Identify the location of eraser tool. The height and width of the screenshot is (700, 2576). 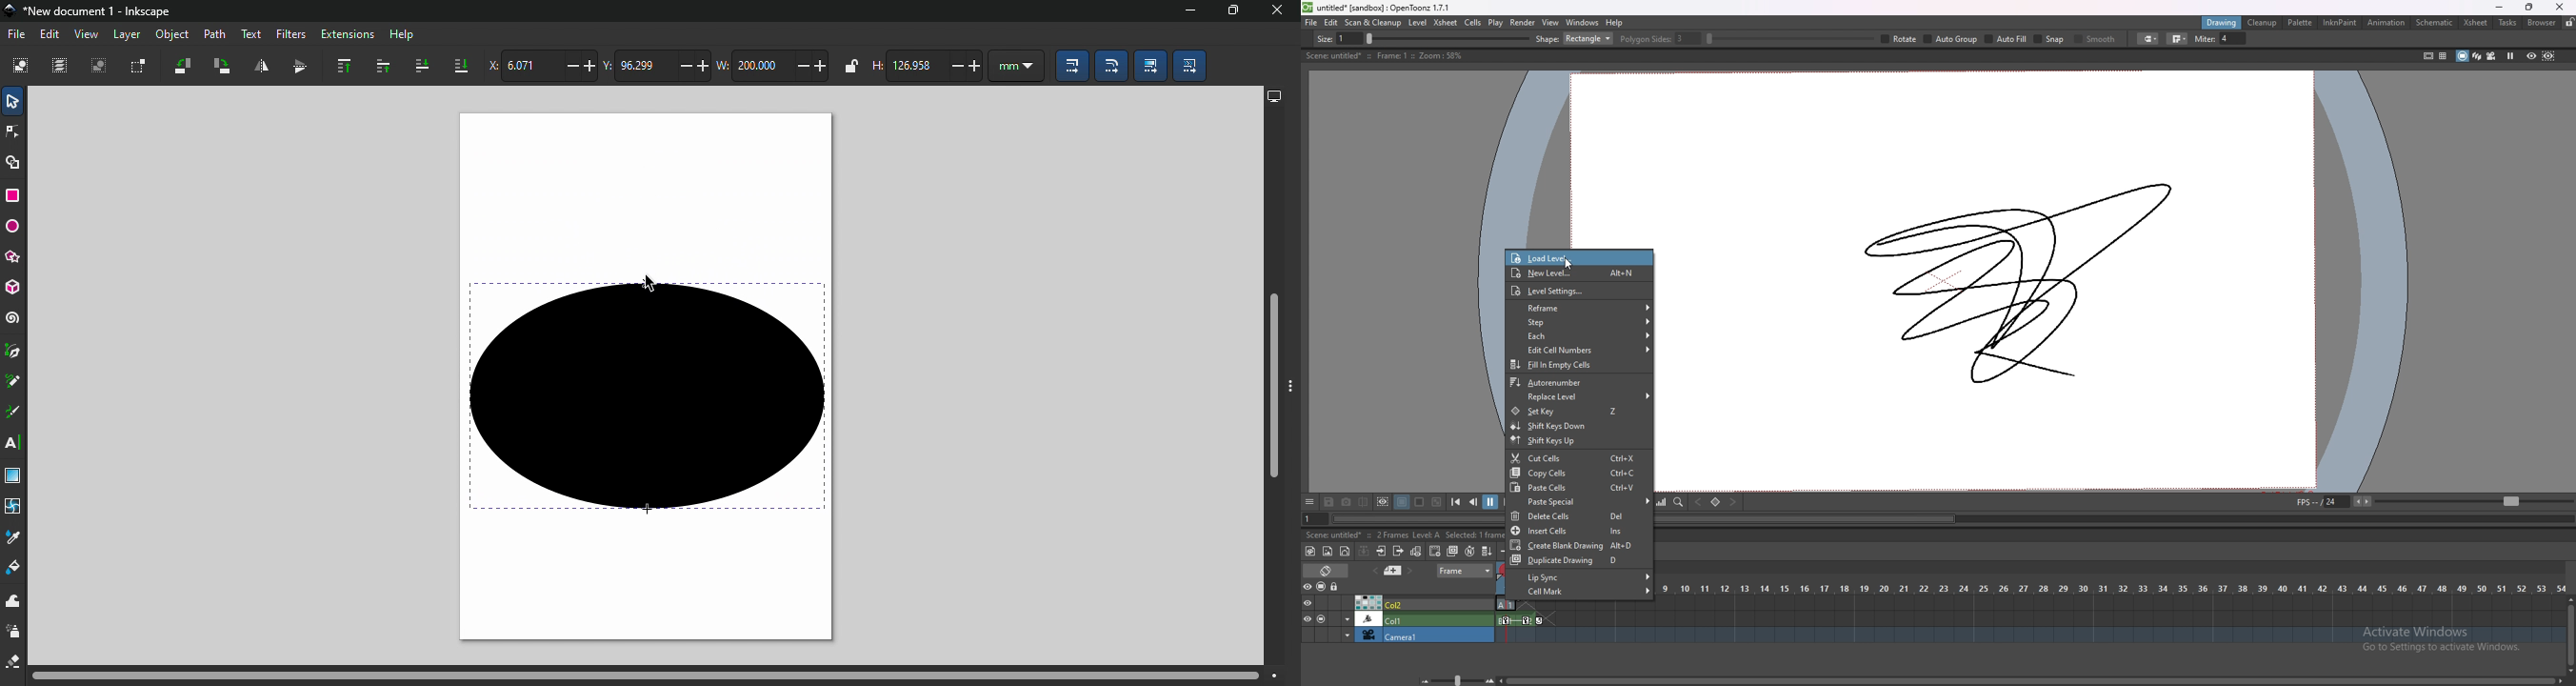
(14, 663).